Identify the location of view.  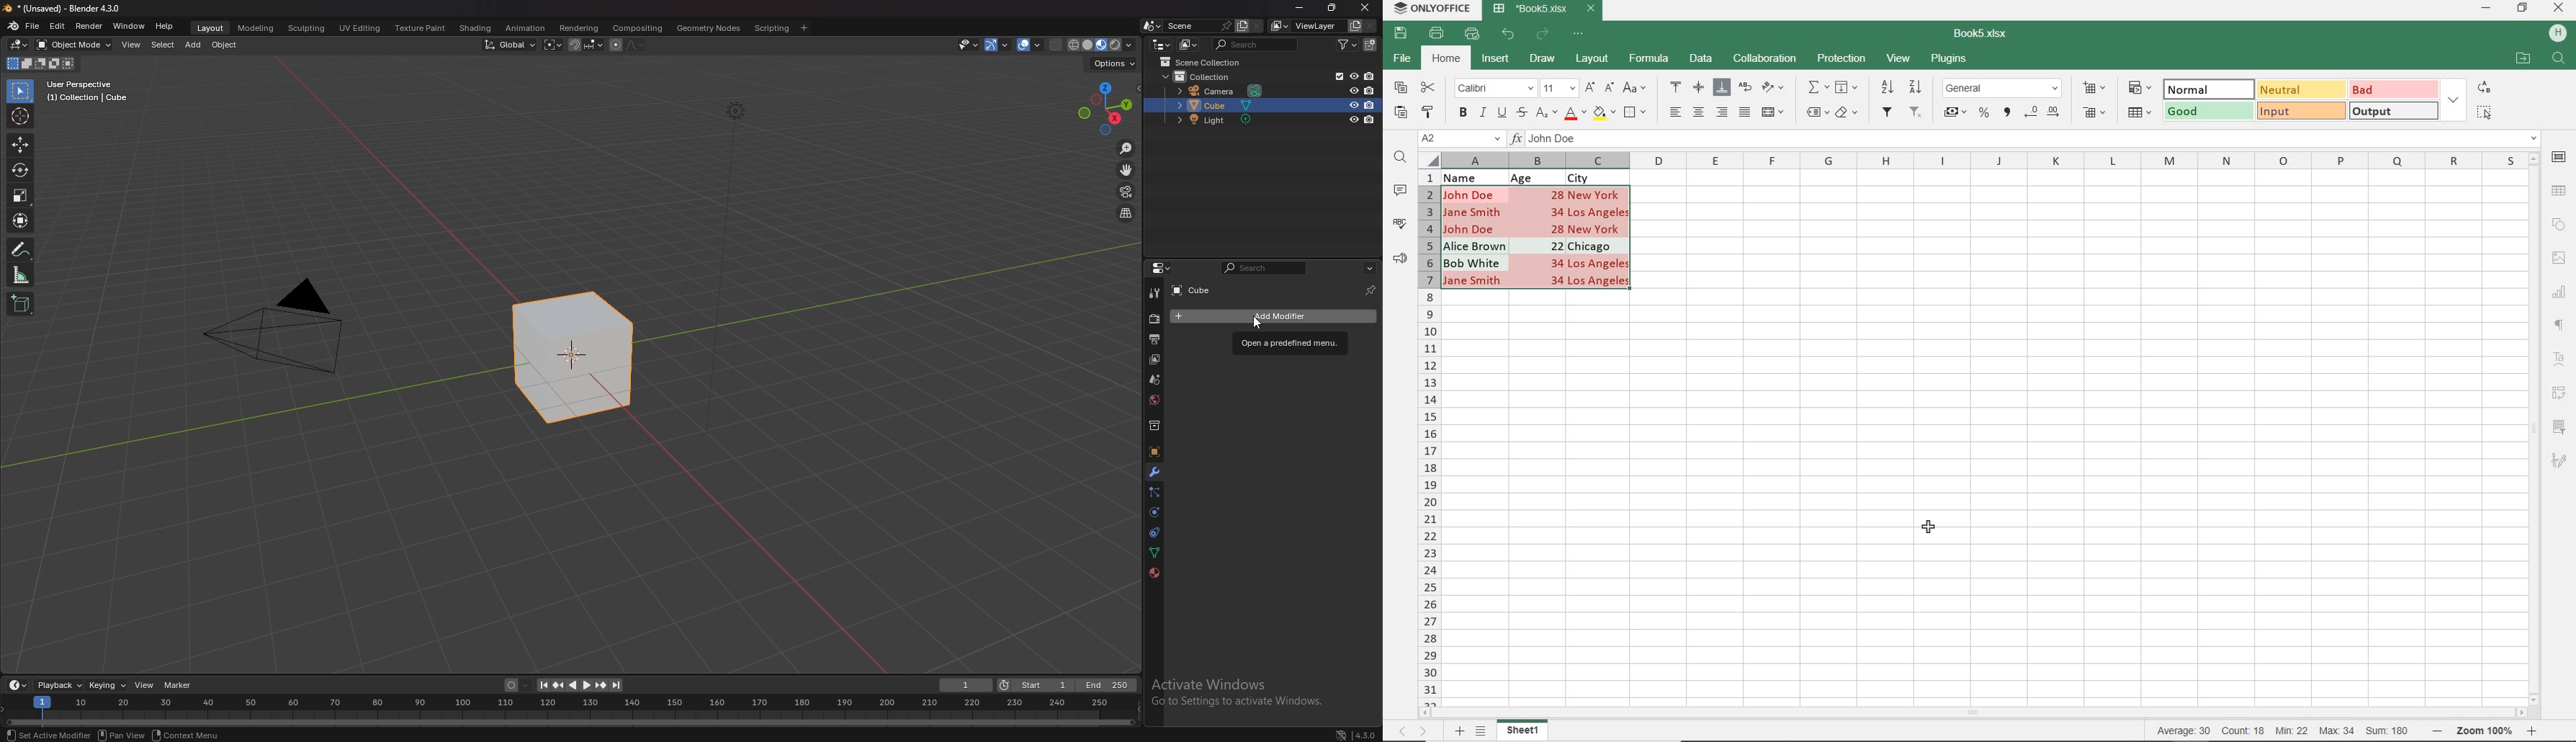
(145, 685).